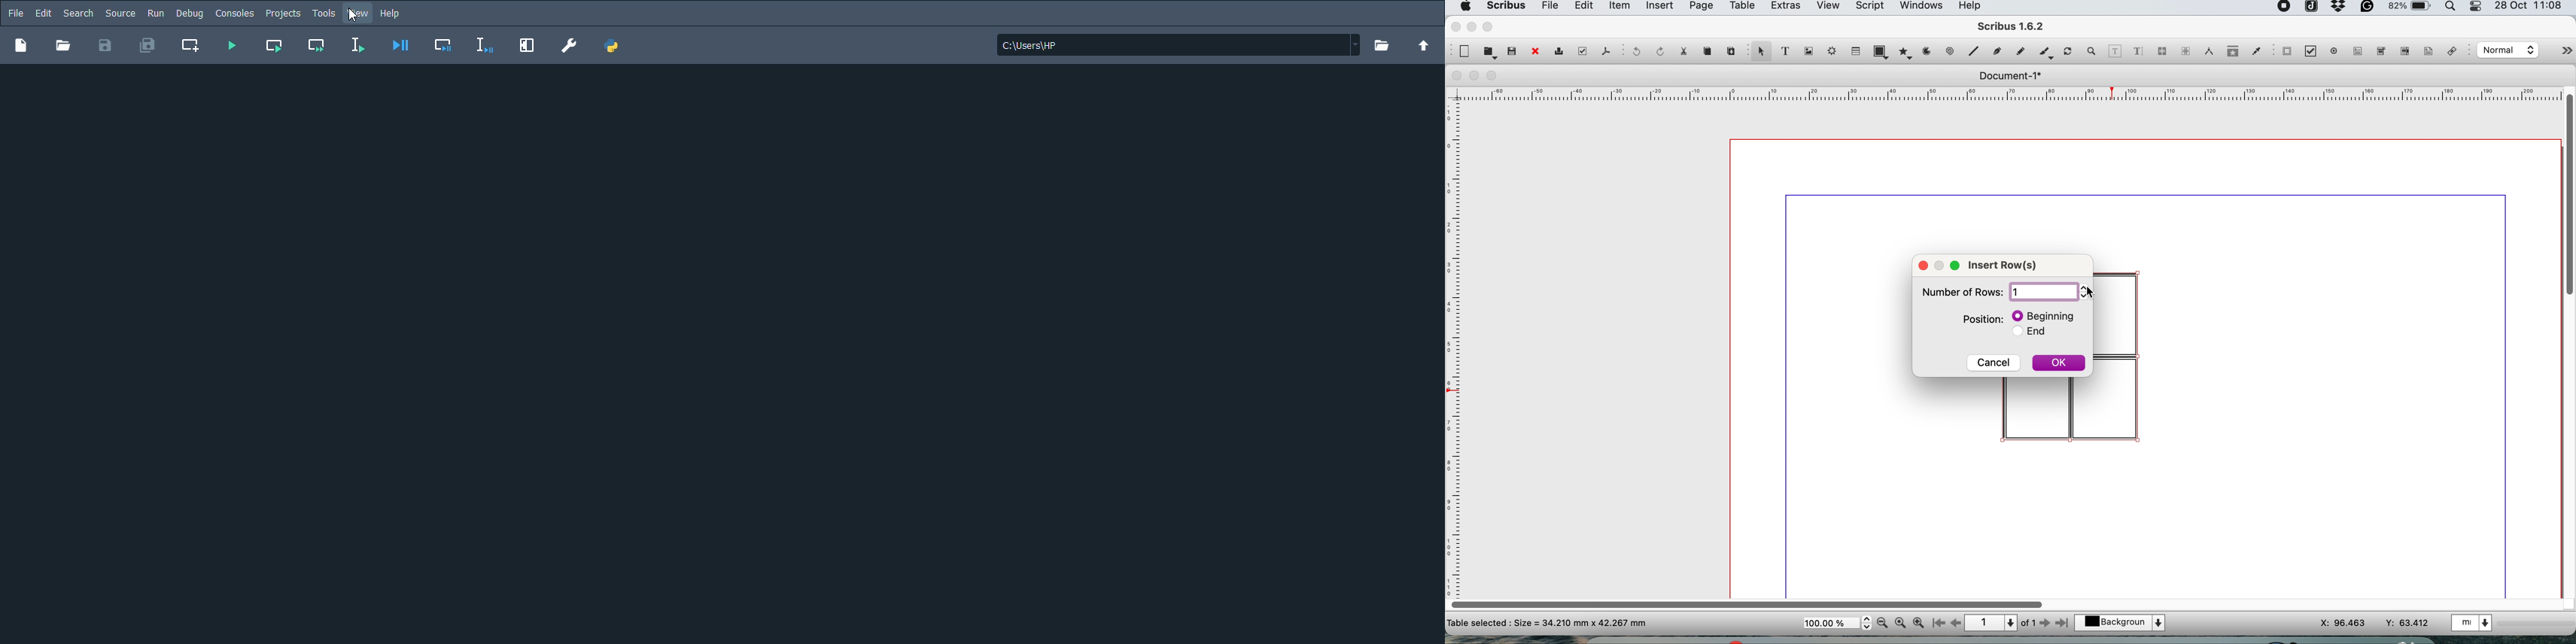  What do you see at coordinates (2287, 51) in the screenshot?
I see `pdf check button` at bounding box center [2287, 51].